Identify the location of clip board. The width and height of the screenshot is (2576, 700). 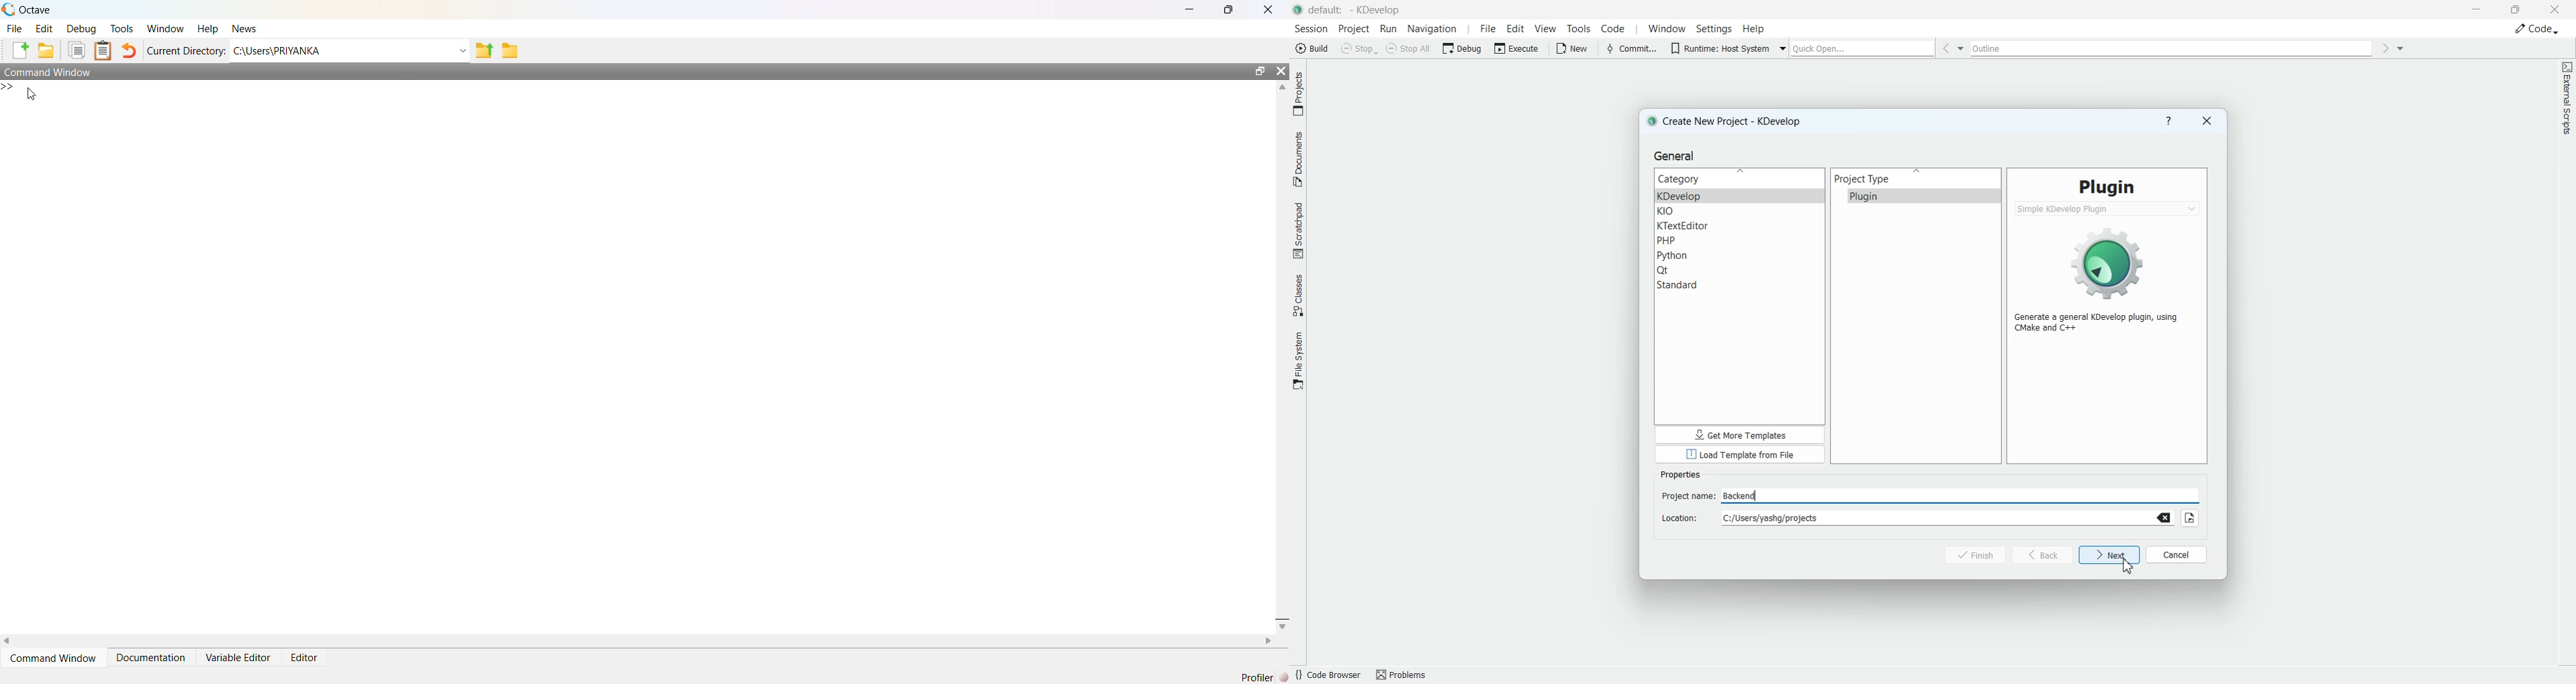
(103, 50).